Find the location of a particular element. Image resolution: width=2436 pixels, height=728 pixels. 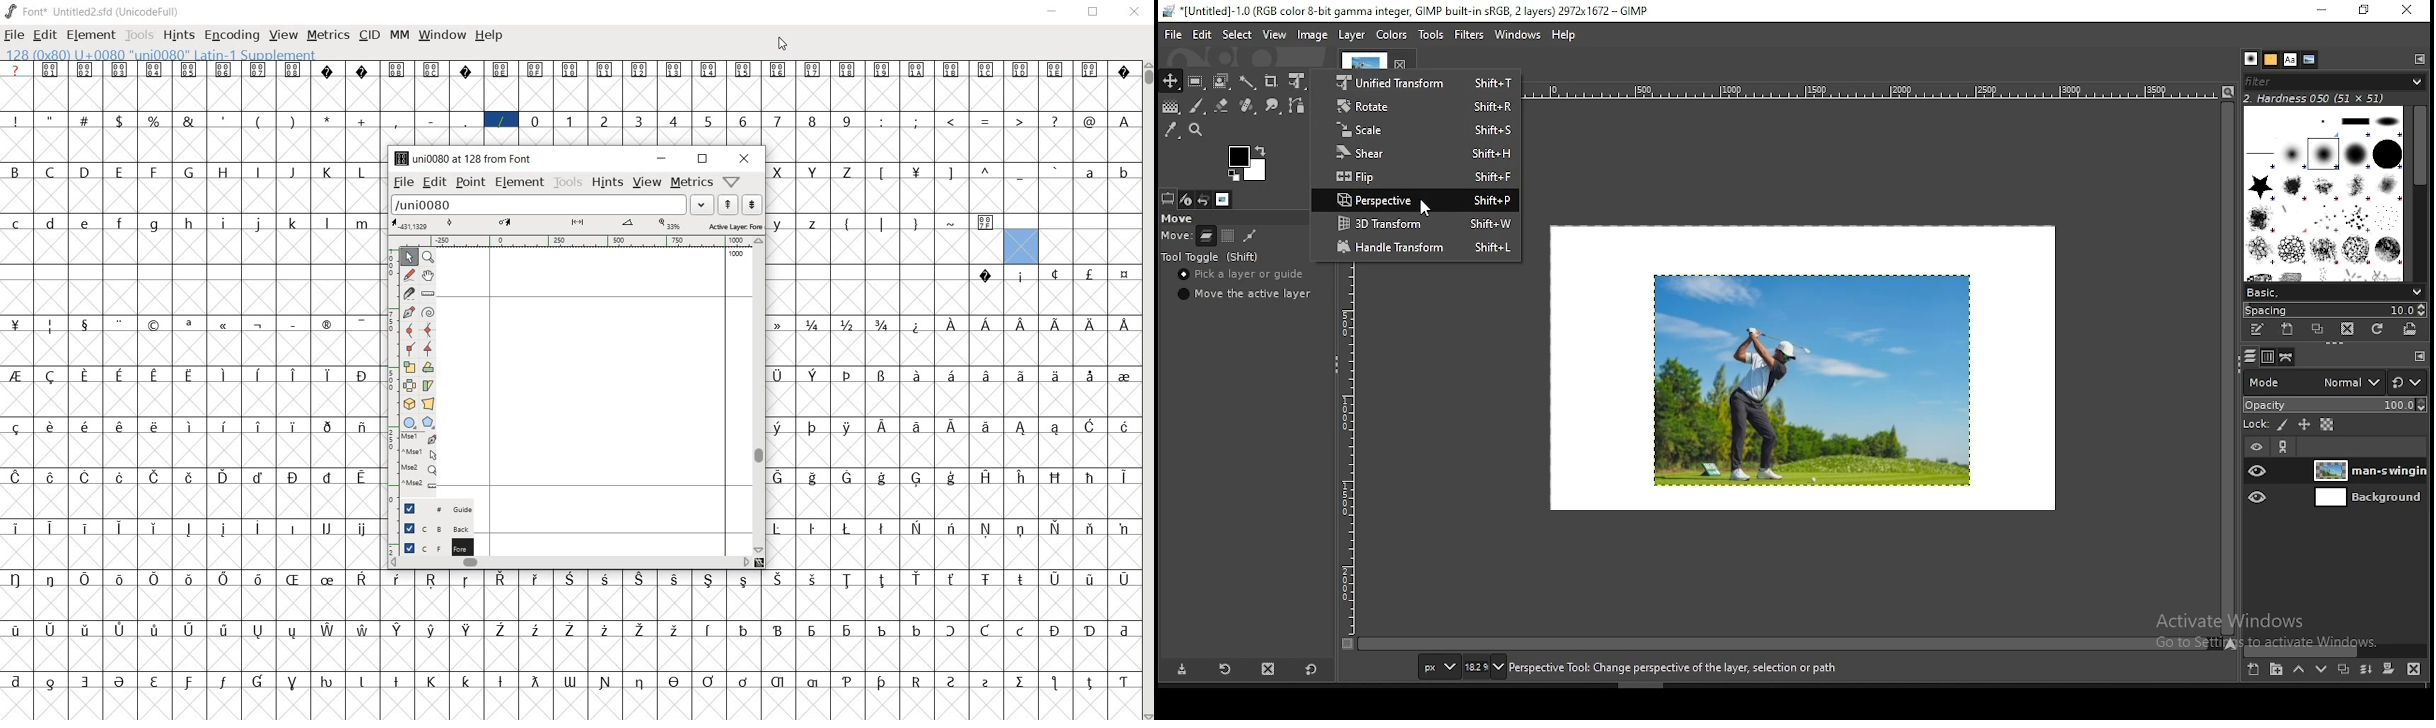

glyph is located at coordinates (986, 683).